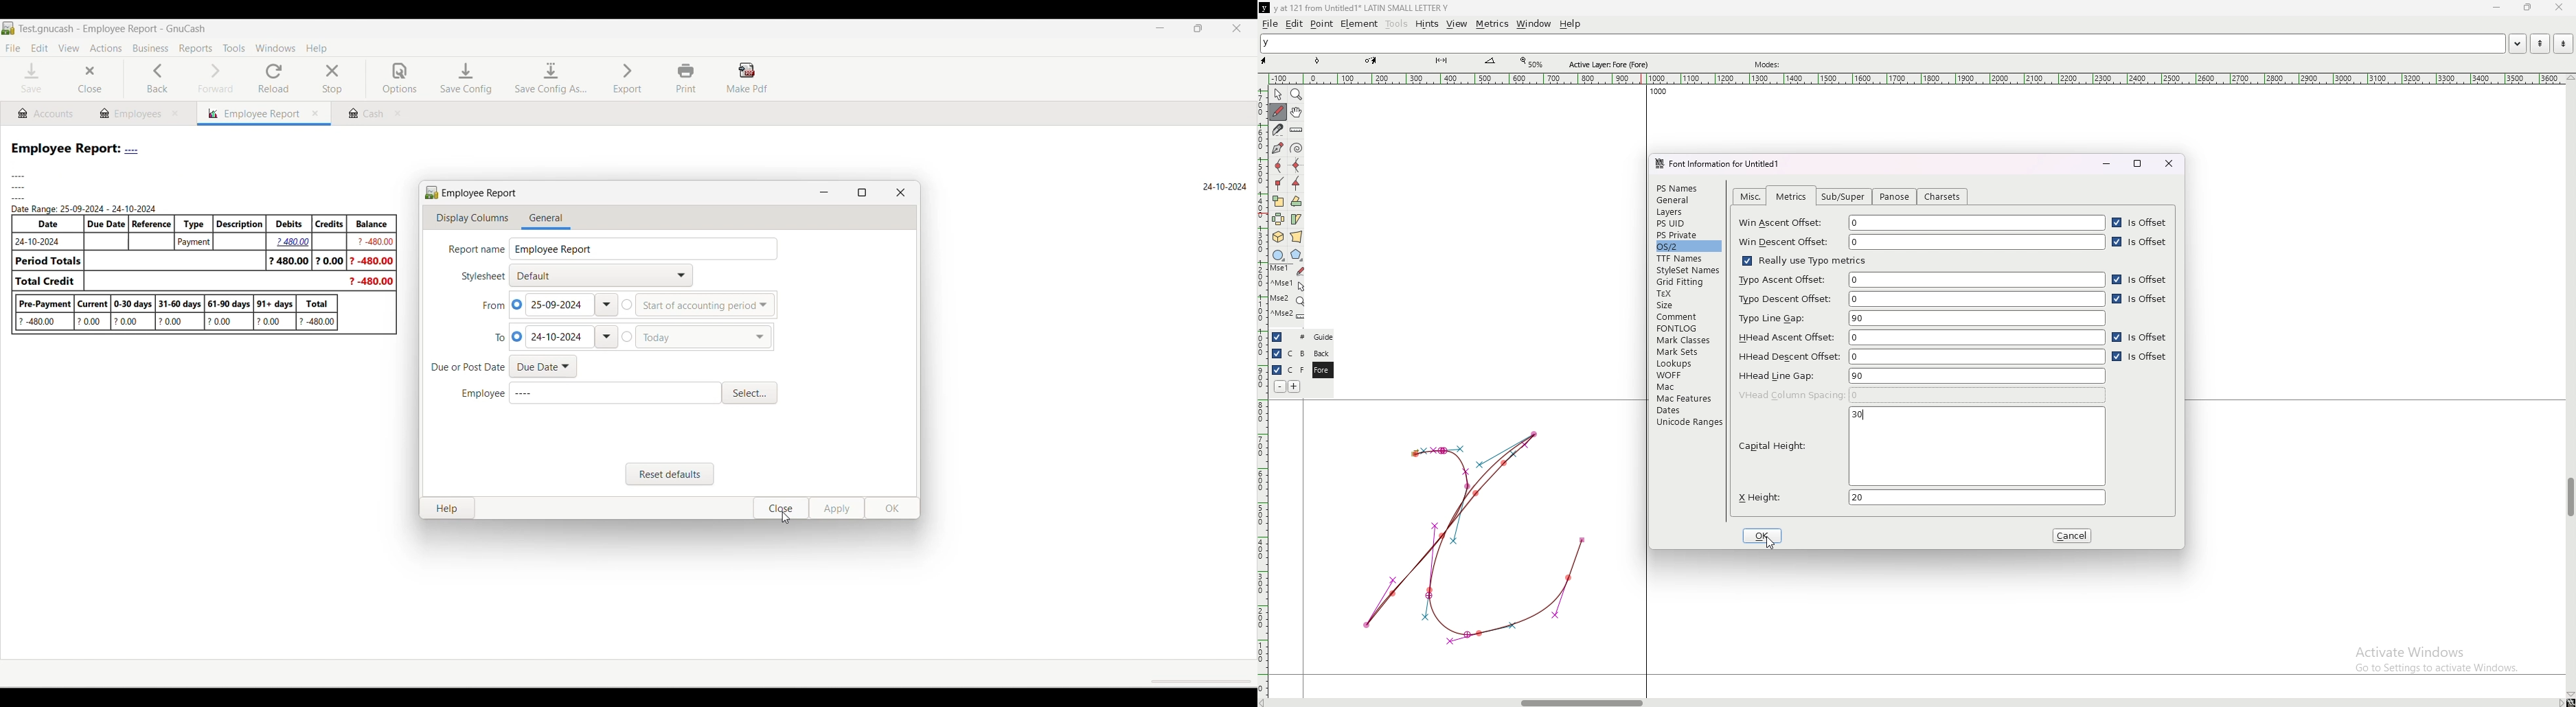  I want to click on font information for untitled1, so click(1722, 164).